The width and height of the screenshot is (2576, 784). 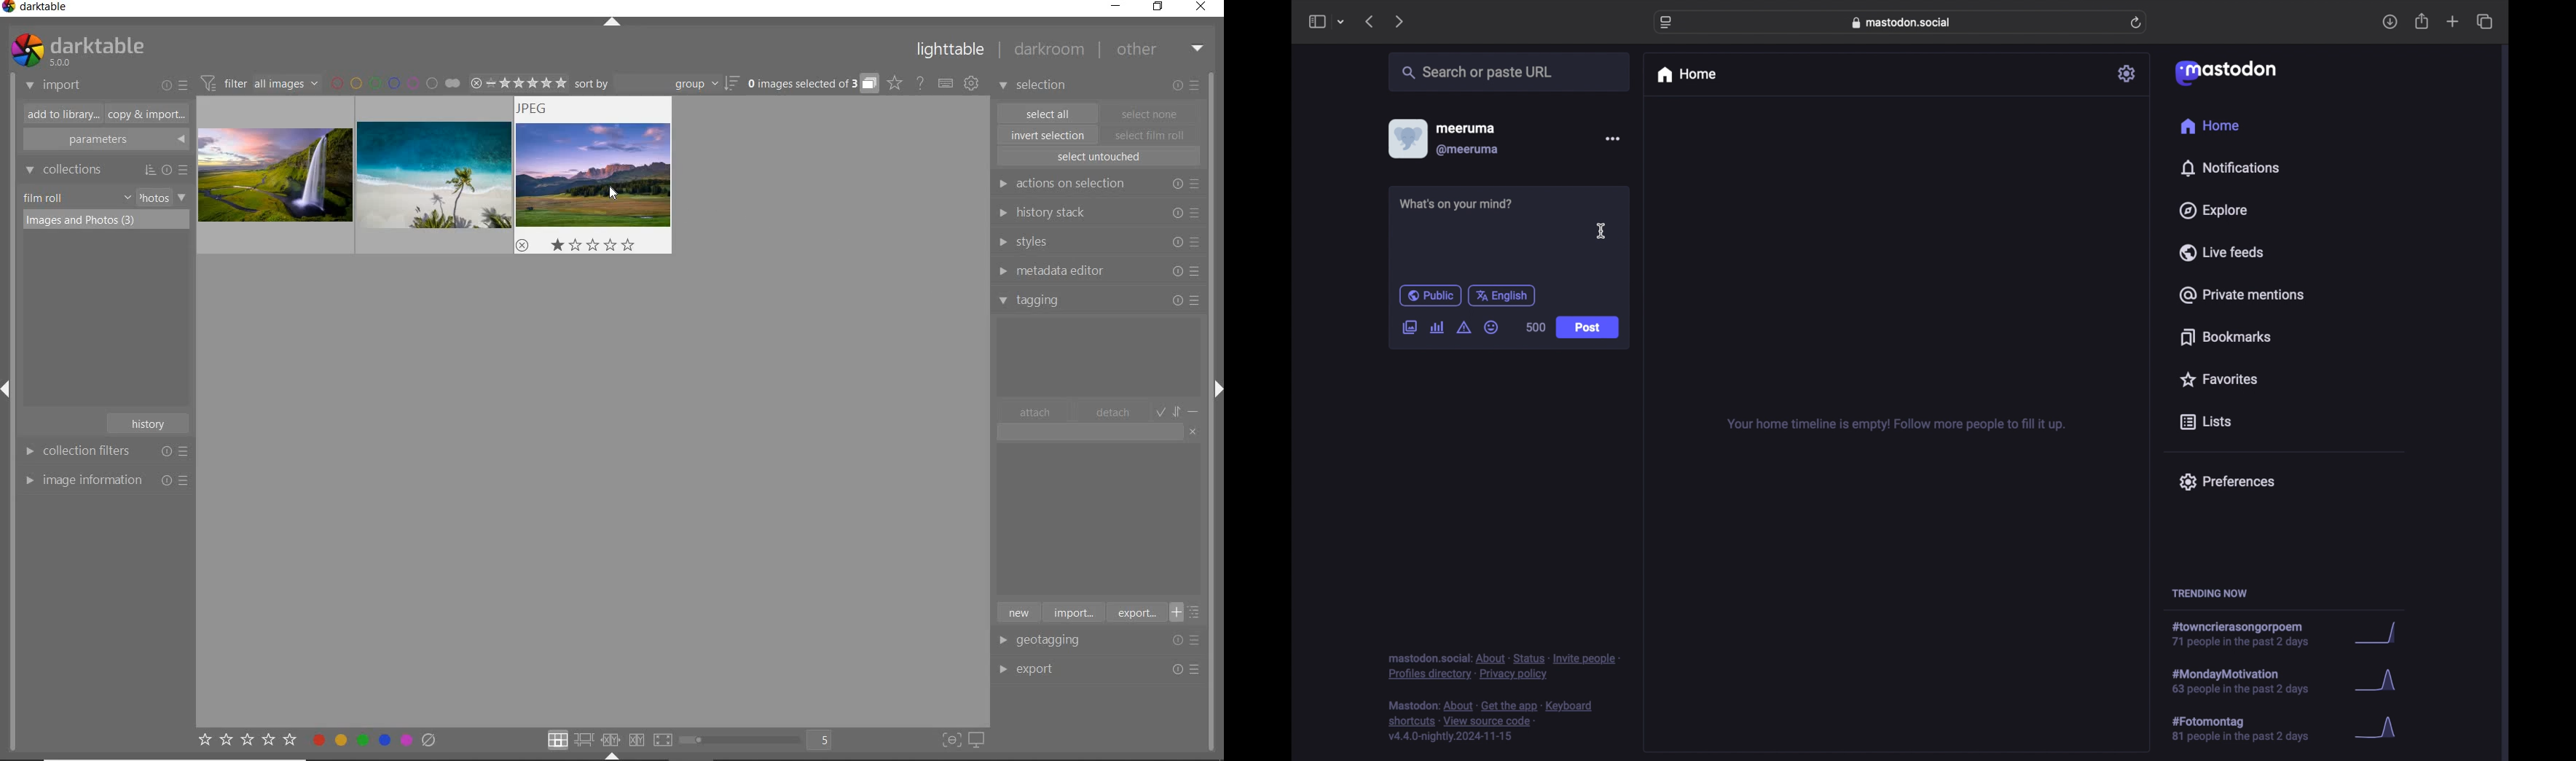 What do you see at coordinates (2241, 295) in the screenshot?
I see `private mentions` at bounding box center [2241, 295].